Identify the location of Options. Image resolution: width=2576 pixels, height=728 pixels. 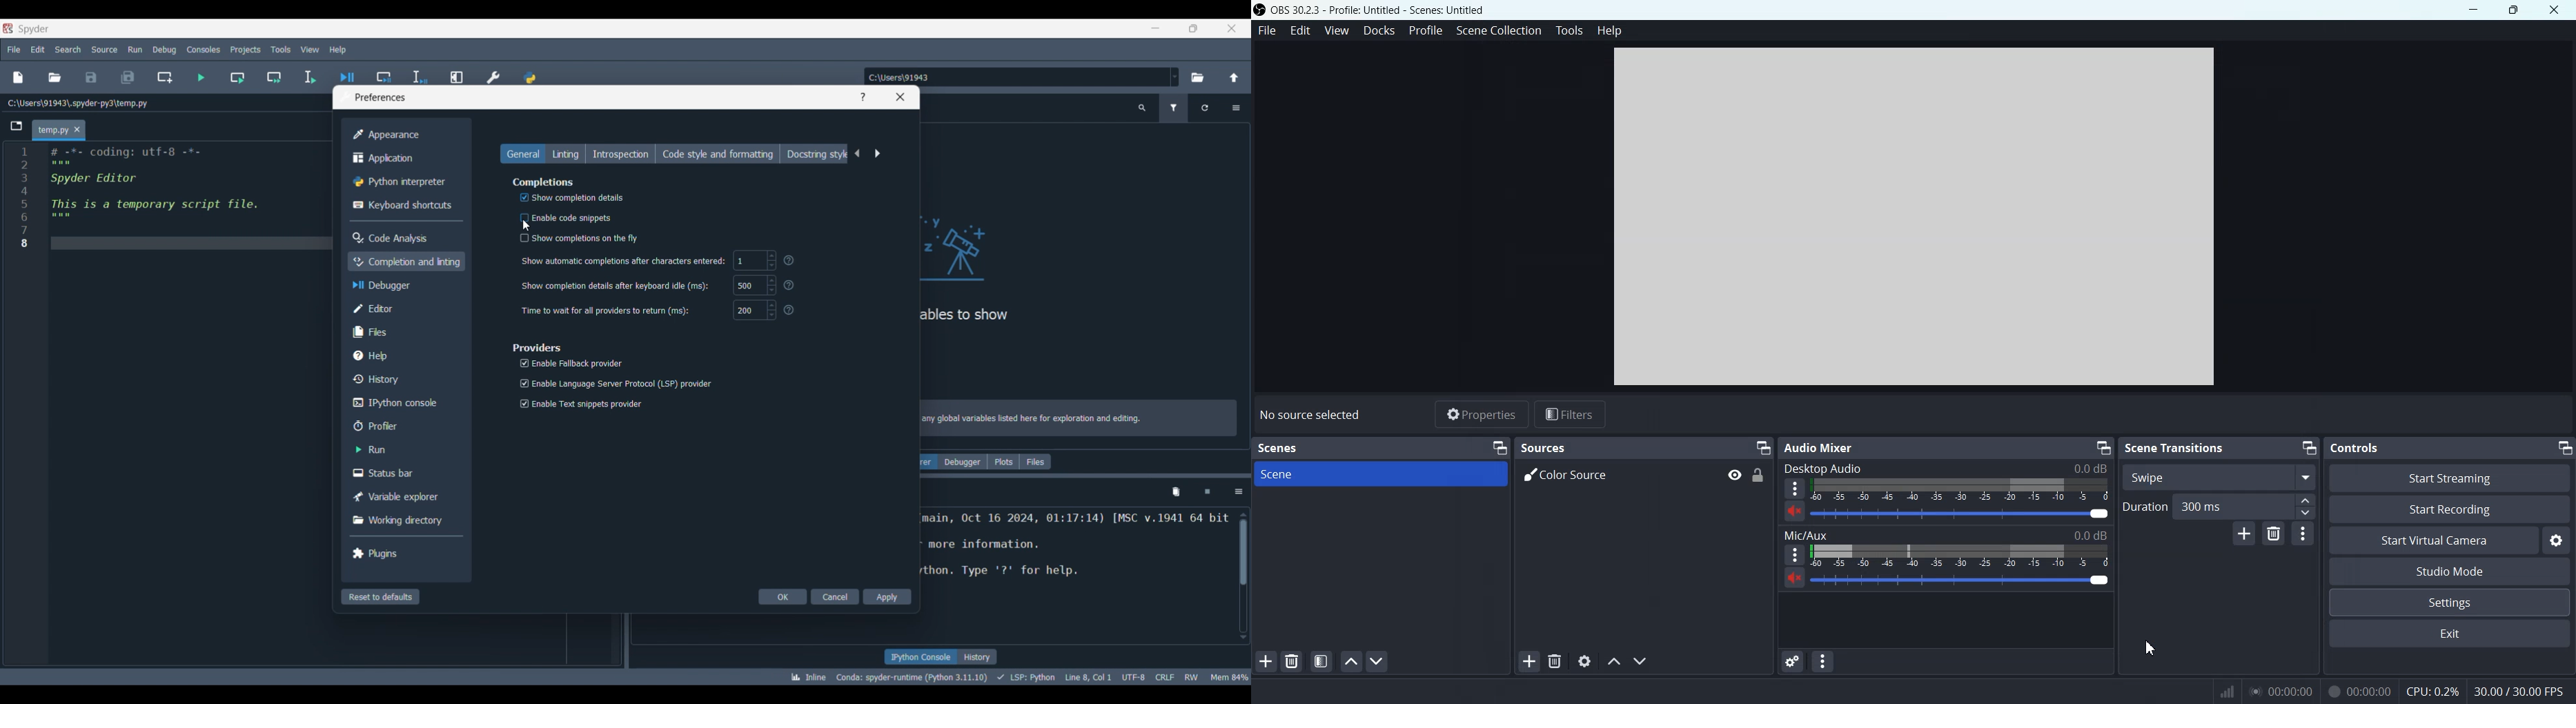
(1236, 108).